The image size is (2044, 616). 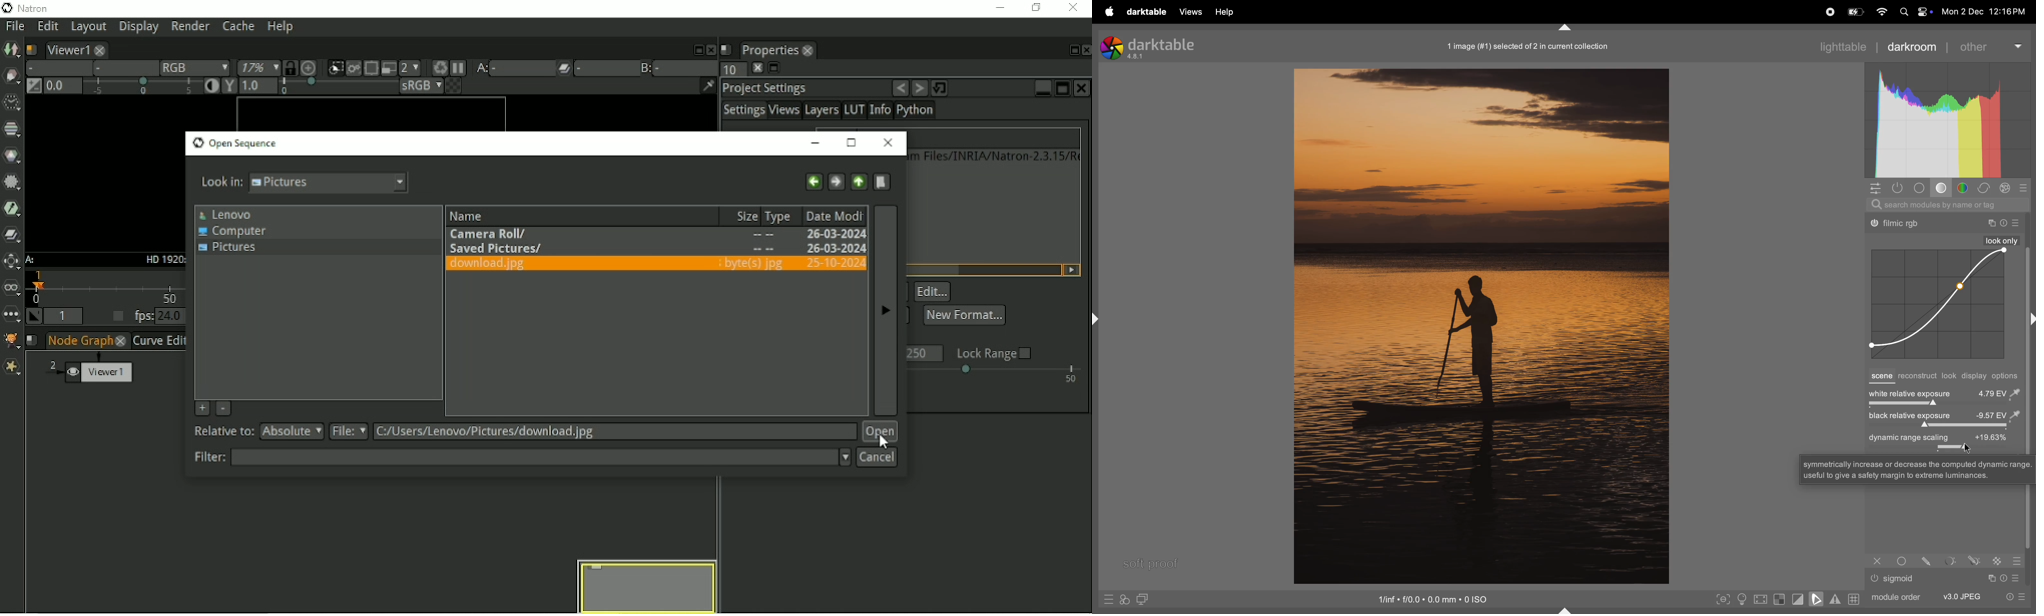 I want to click on , so click(x=1897, y=224).